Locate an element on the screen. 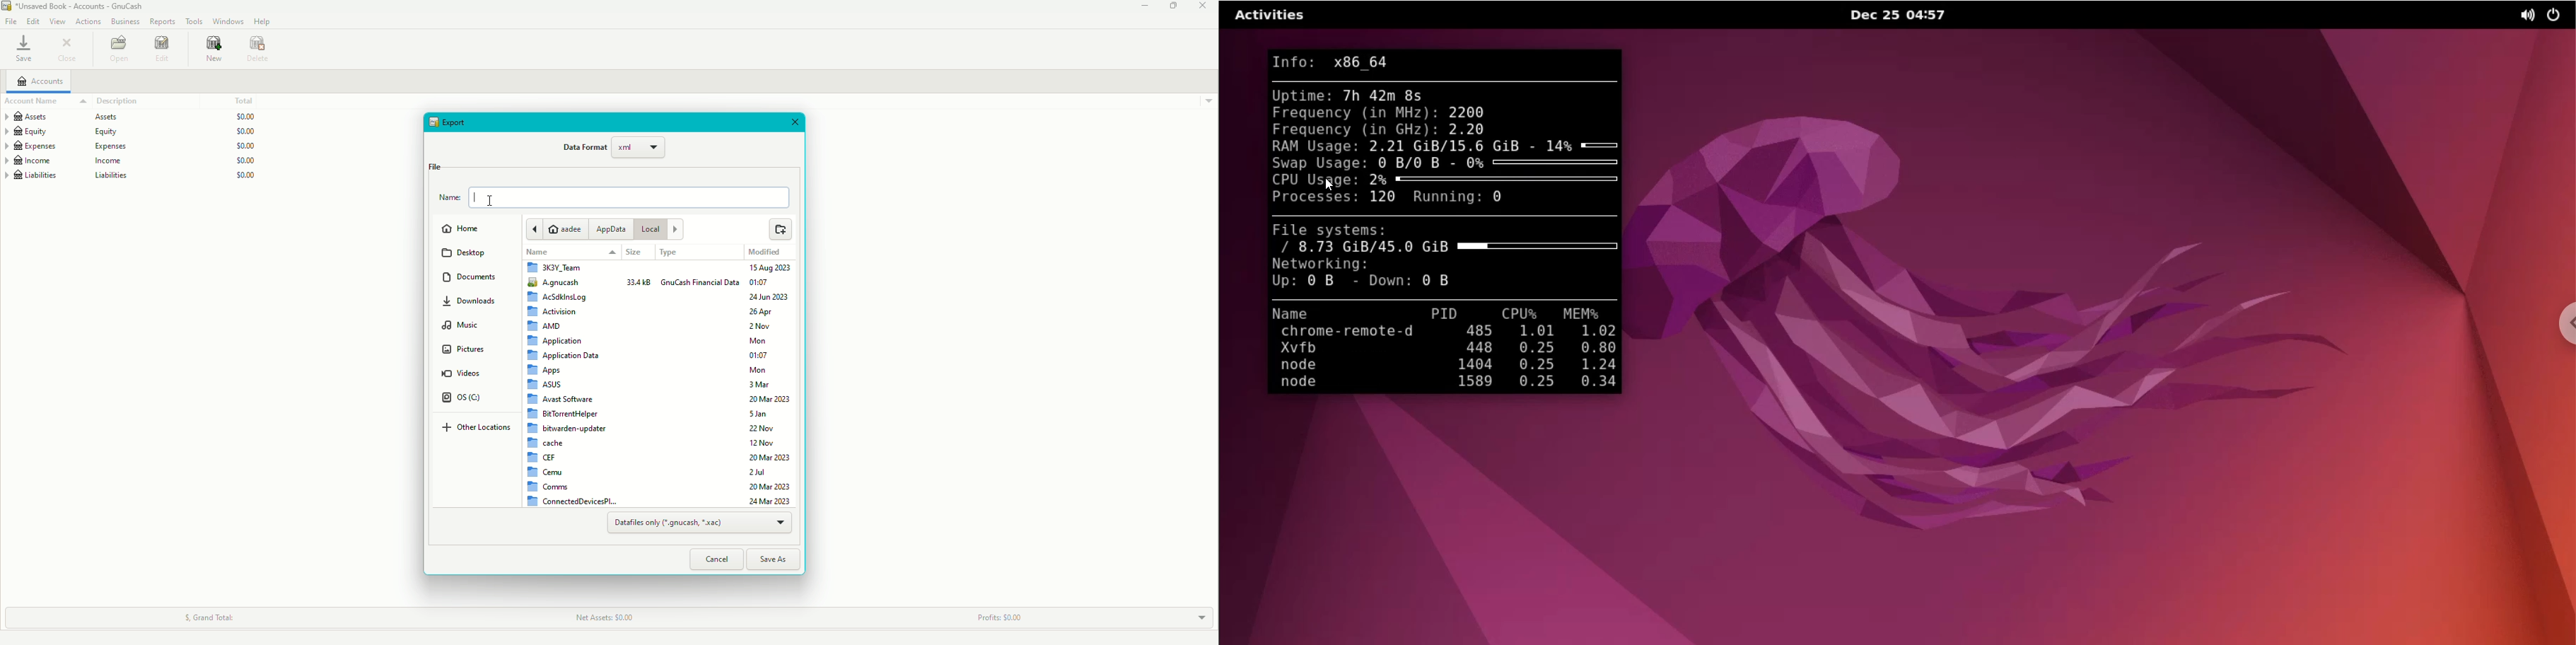  Downloads is located at coordinates (476, 305).